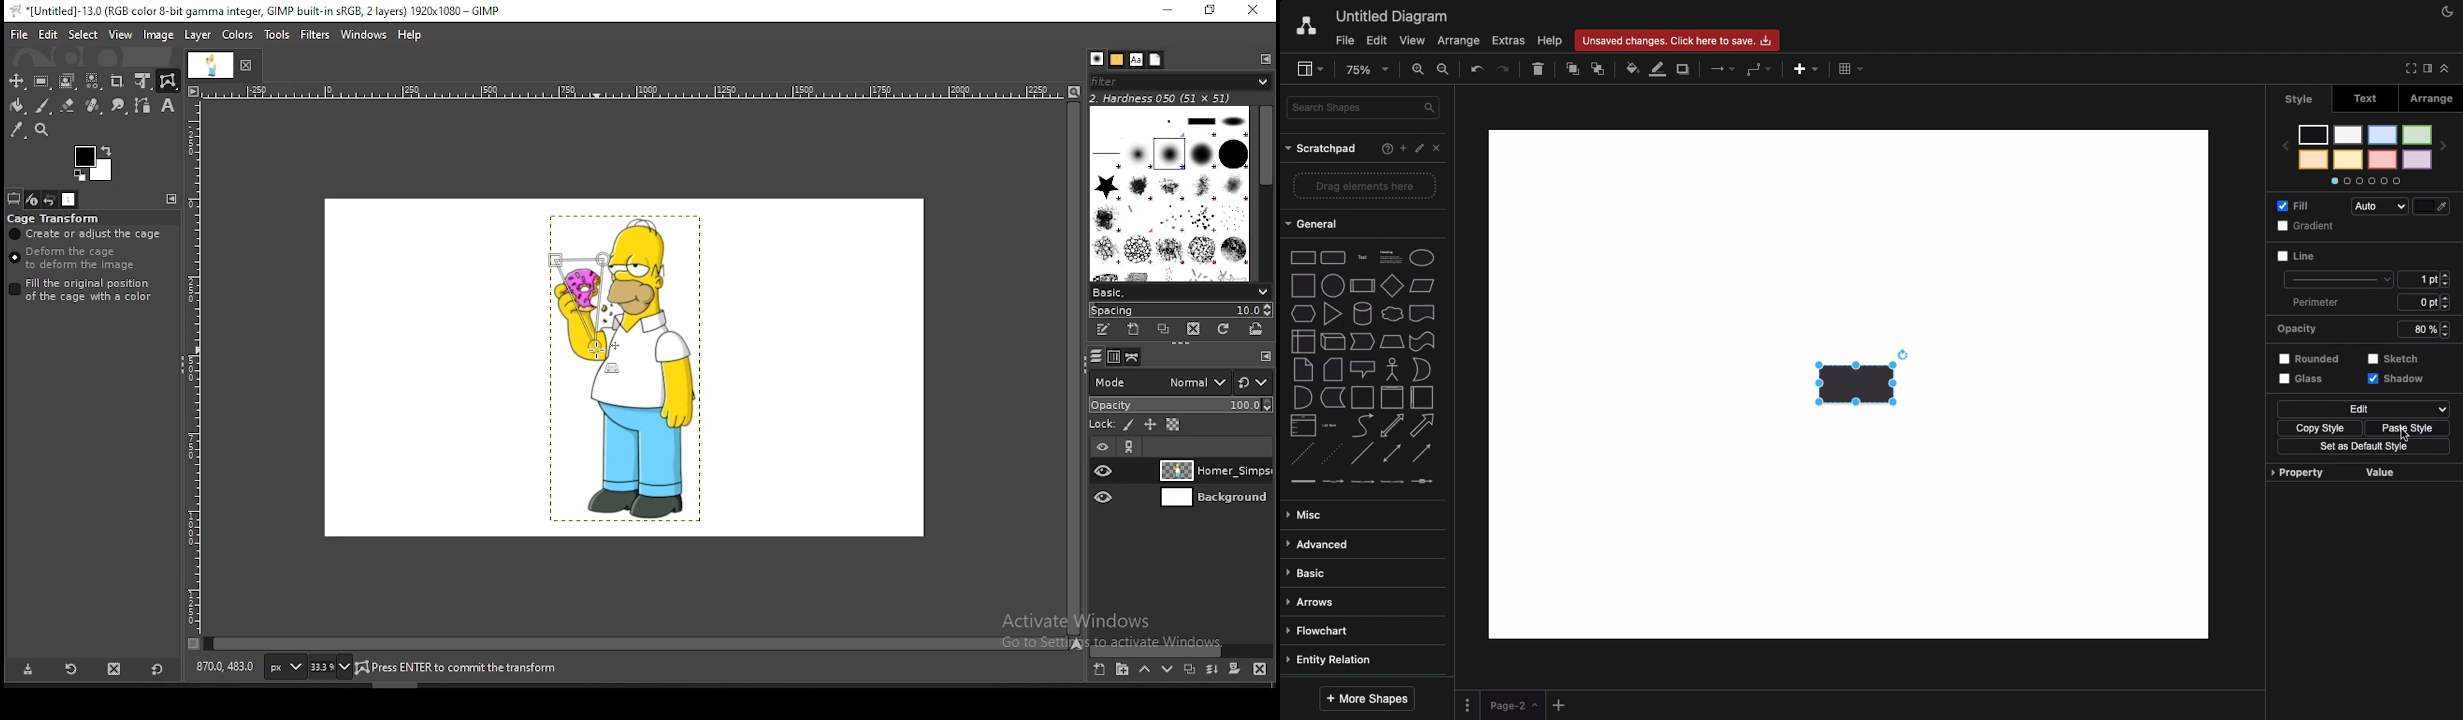 Image resolution: width=2464 pixels, height=728 pixels. I want to click on Shadow, so click(2399, 380).